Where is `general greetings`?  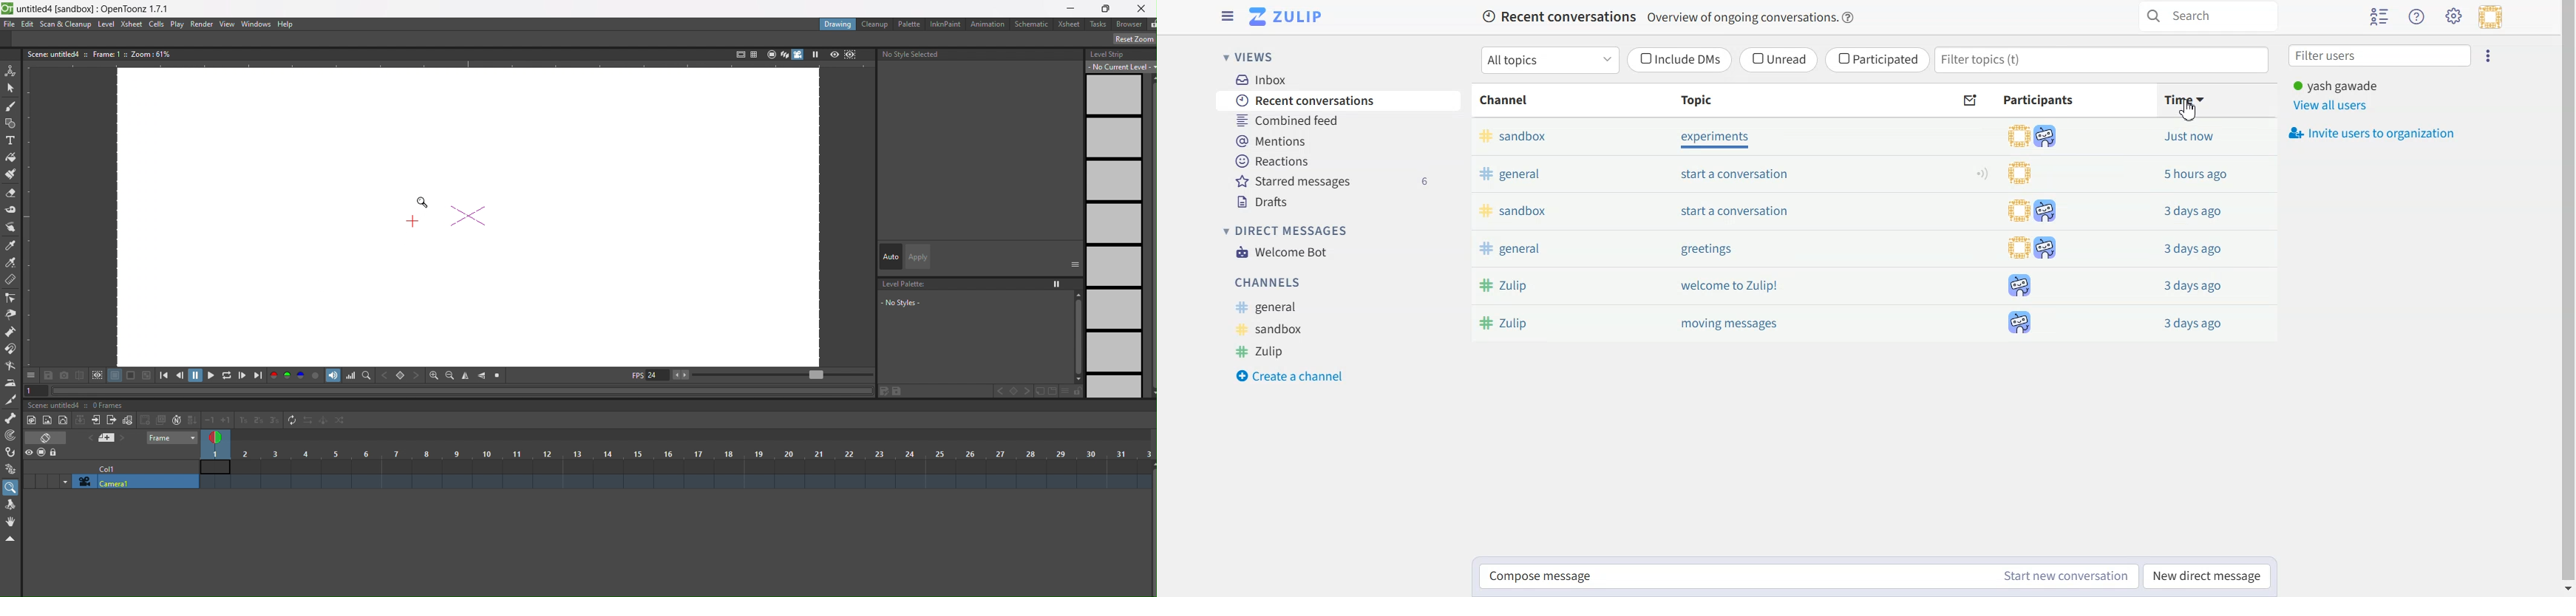
general greetings is located at coordinates (1675, 248).